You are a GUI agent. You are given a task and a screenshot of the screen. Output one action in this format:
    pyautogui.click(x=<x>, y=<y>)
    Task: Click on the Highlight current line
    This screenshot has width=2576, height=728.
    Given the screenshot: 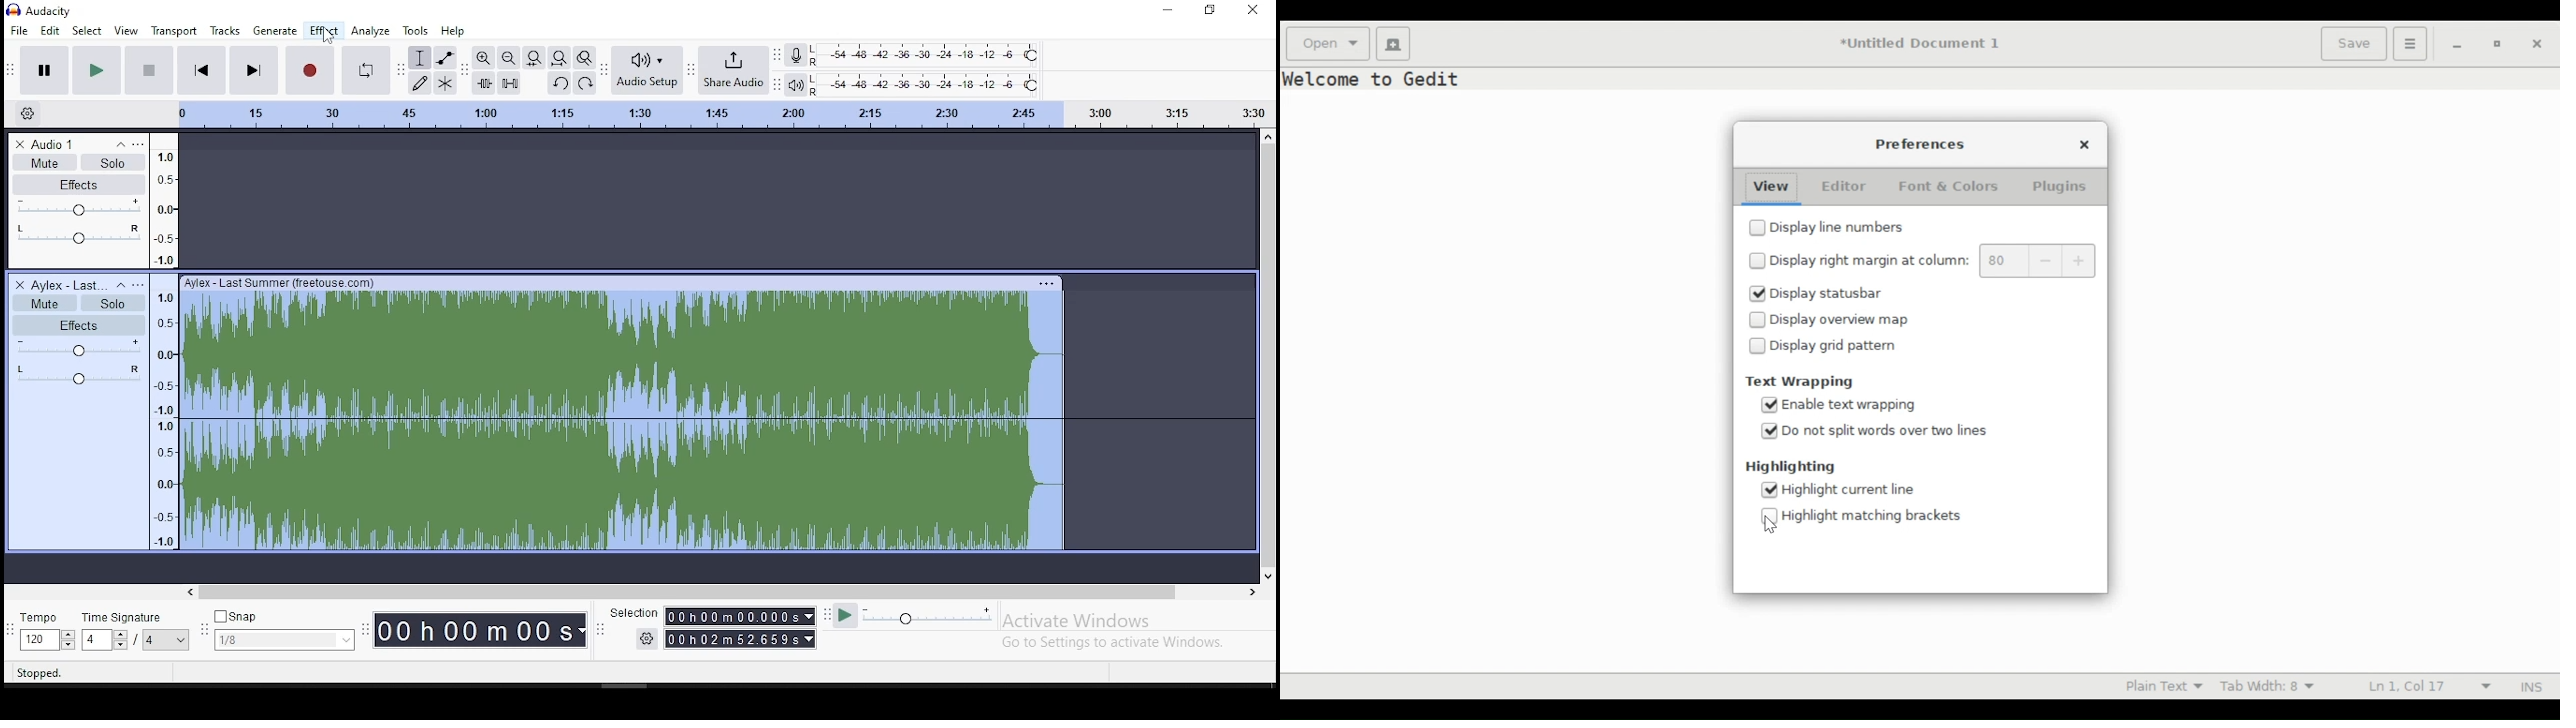 What is the action you would take?
    pyautogui.click(x=1850, y=490)
    